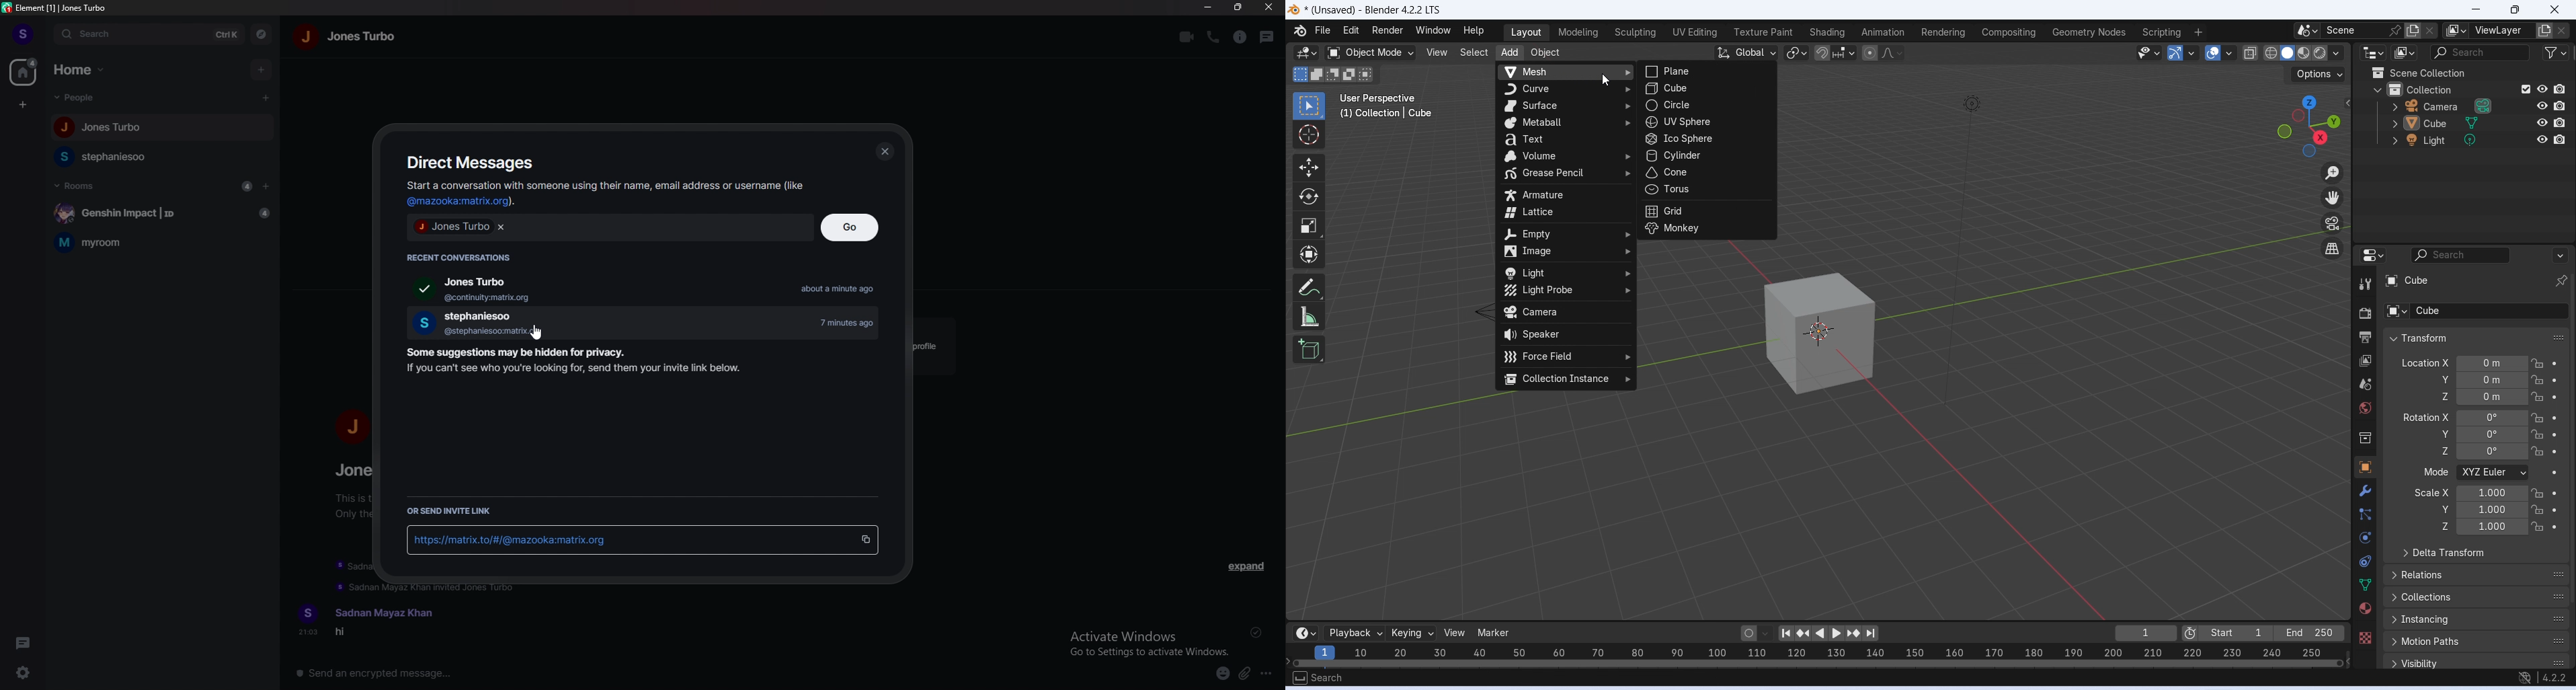  Describe the element at coordinates (2430, 30) in the screenshot. I see `delete scene` at that location.